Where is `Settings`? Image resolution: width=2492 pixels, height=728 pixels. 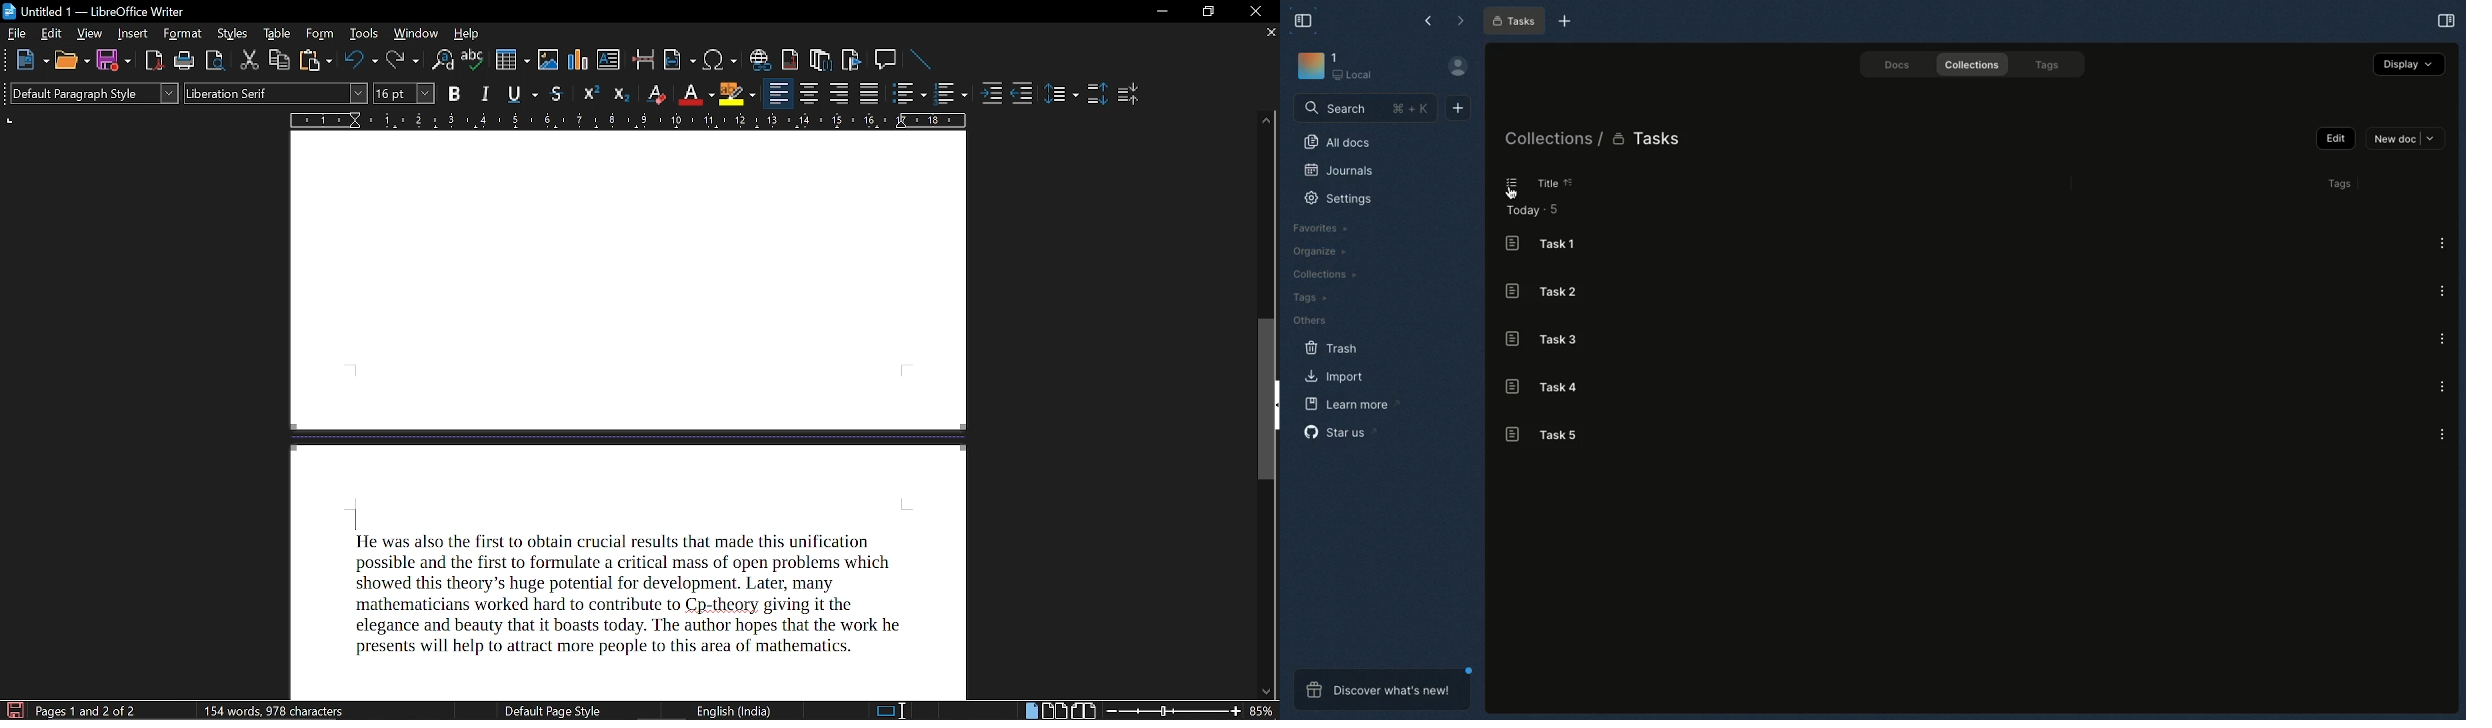 Settings is located at coordinates (1338, 199).